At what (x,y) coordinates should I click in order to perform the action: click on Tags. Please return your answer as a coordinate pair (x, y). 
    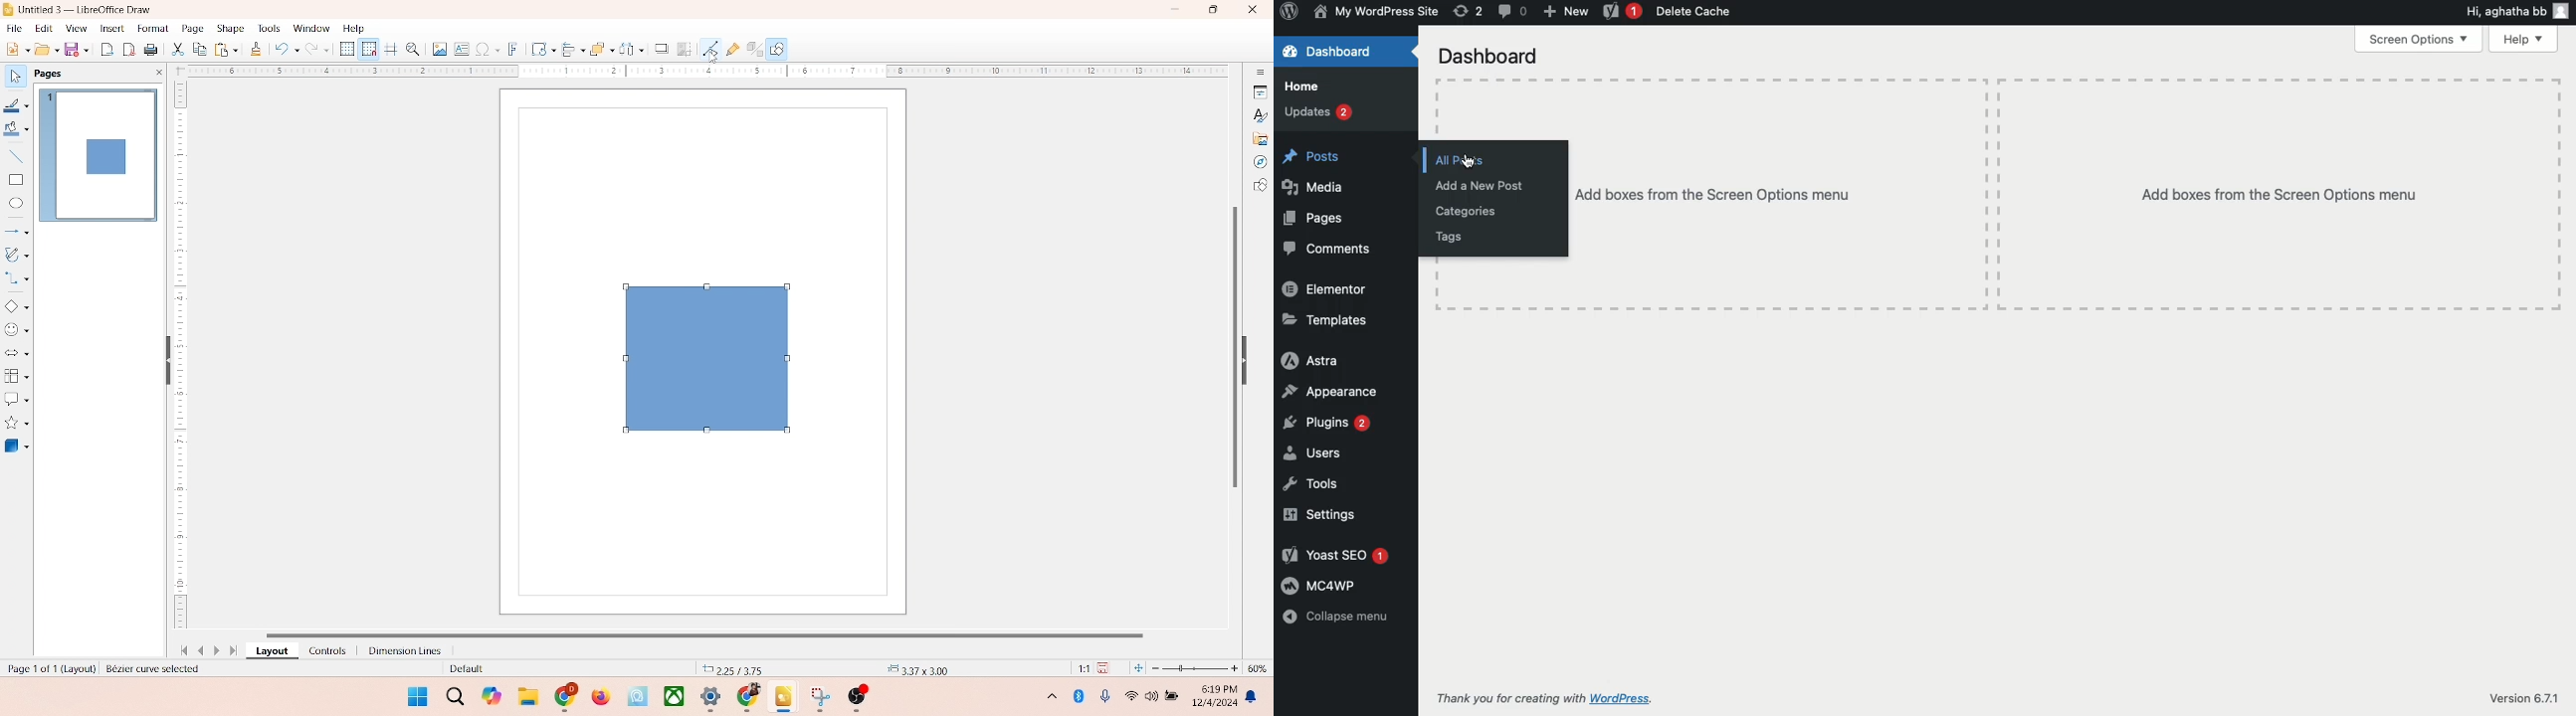
    Looking at the image, I should click on (1448, 238).